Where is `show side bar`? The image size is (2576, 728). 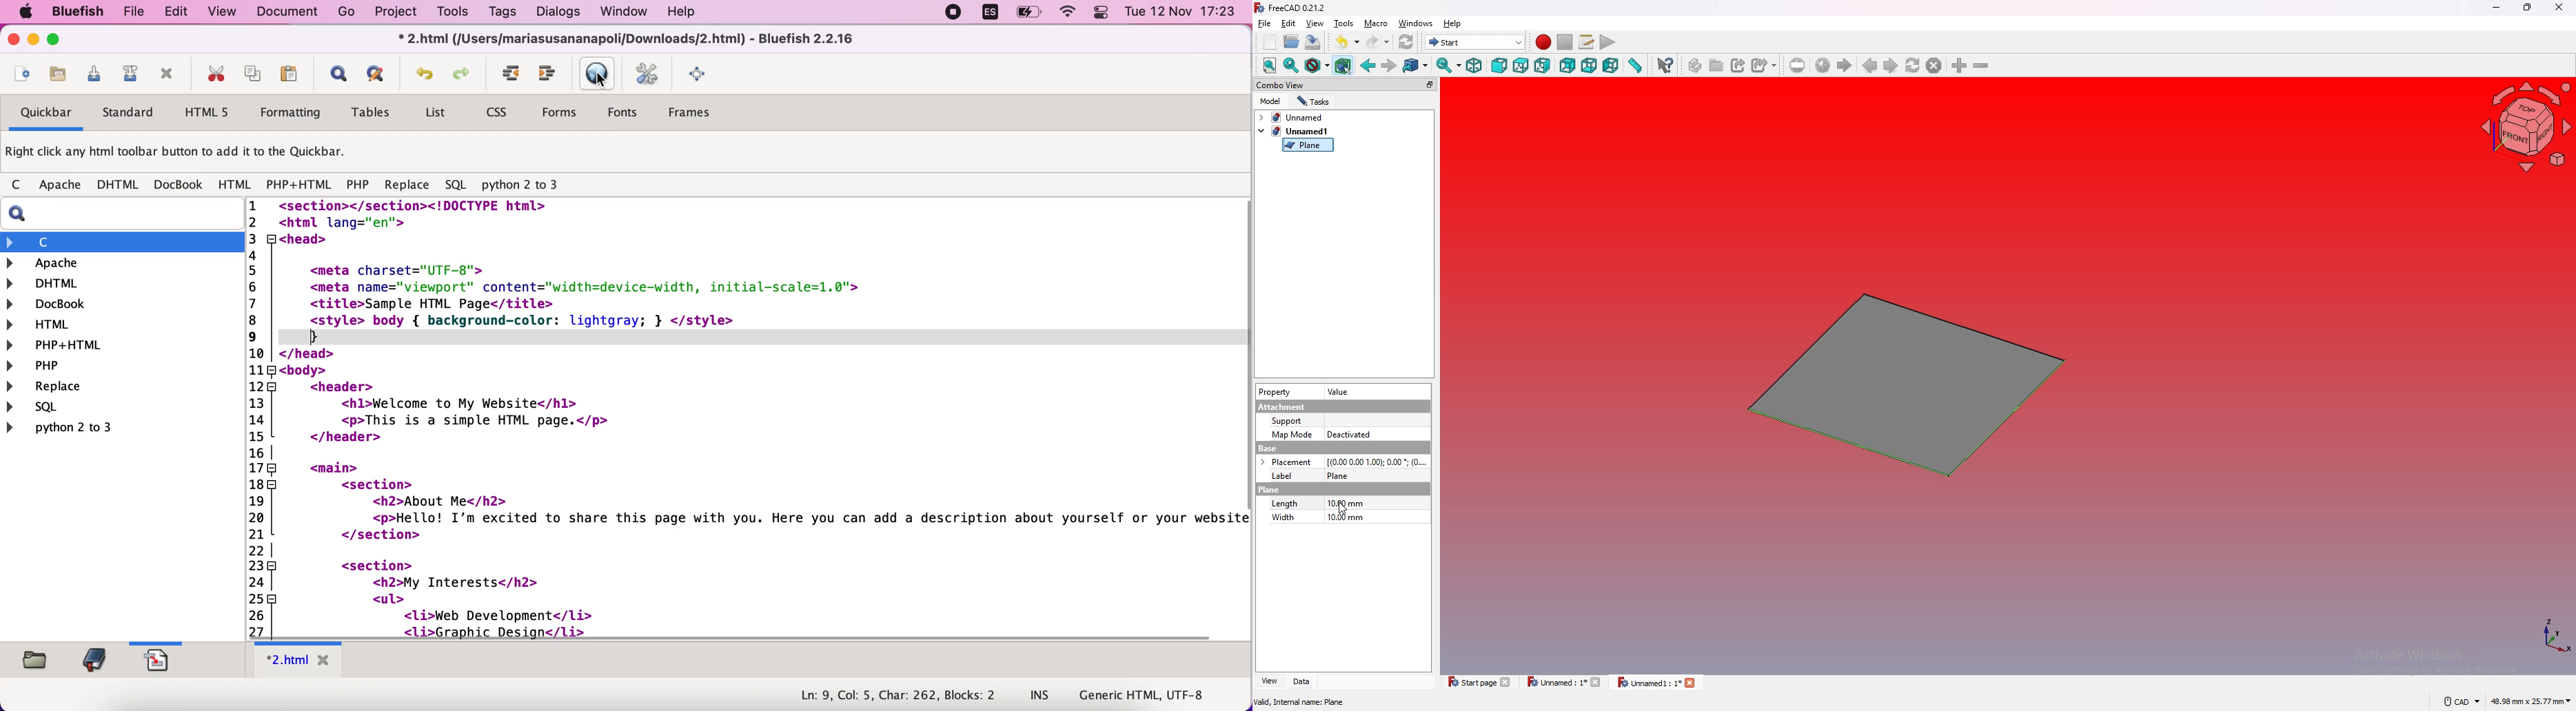
show side bar is located at coordinates (338, 74).